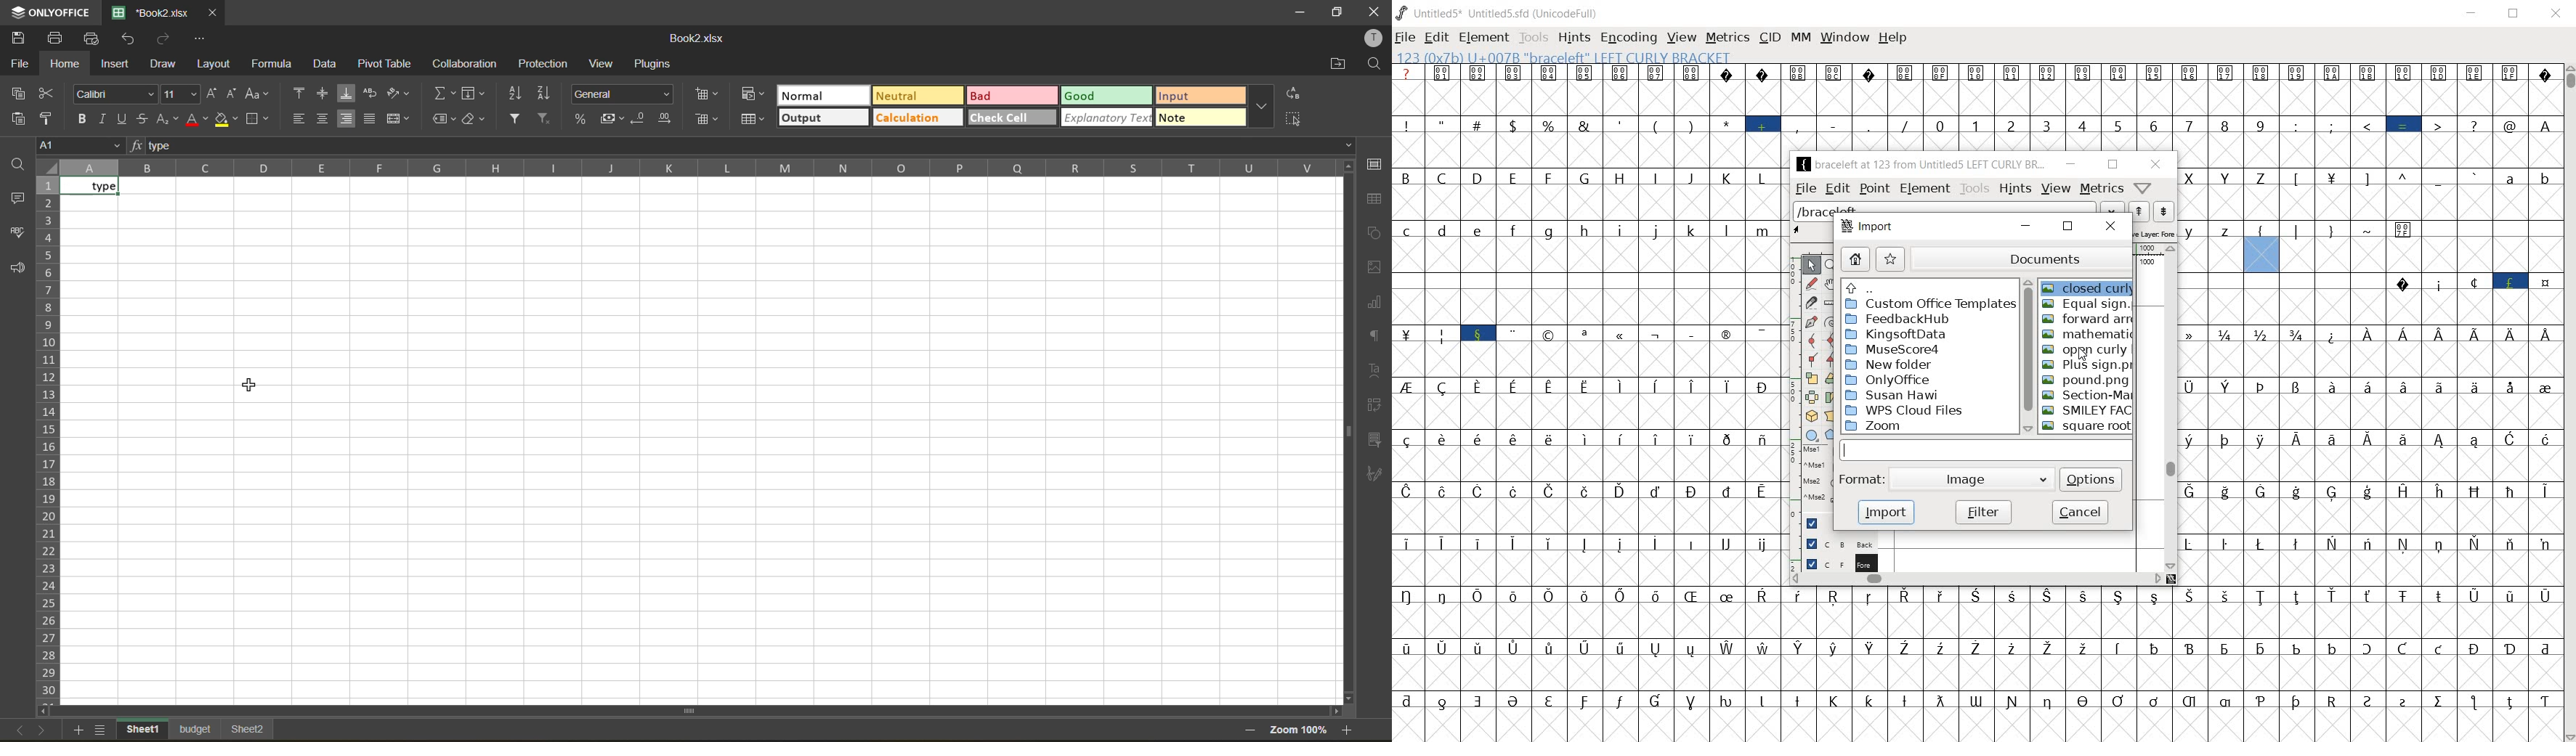 This screenshot has width=2576, height=756. Describe the element at coordinates (1892, 38) in the screenshot. I see `help` at that location.